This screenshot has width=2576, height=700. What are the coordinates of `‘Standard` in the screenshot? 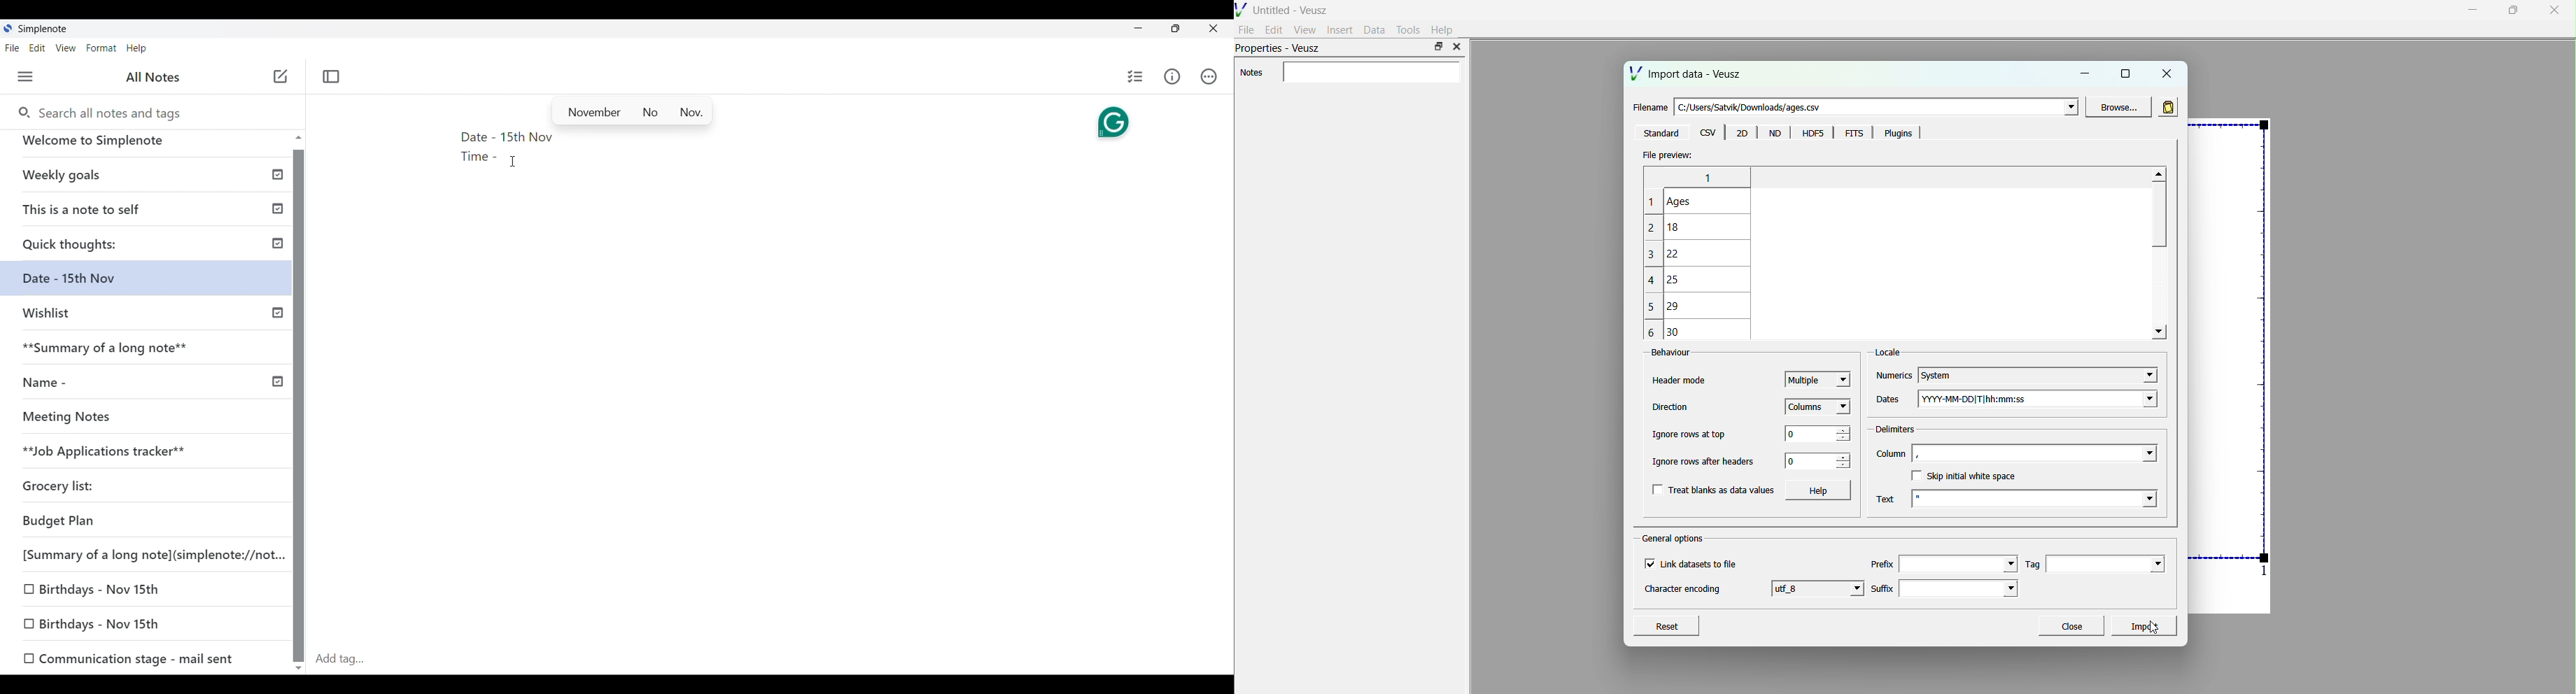 It's located at (1662, 134).